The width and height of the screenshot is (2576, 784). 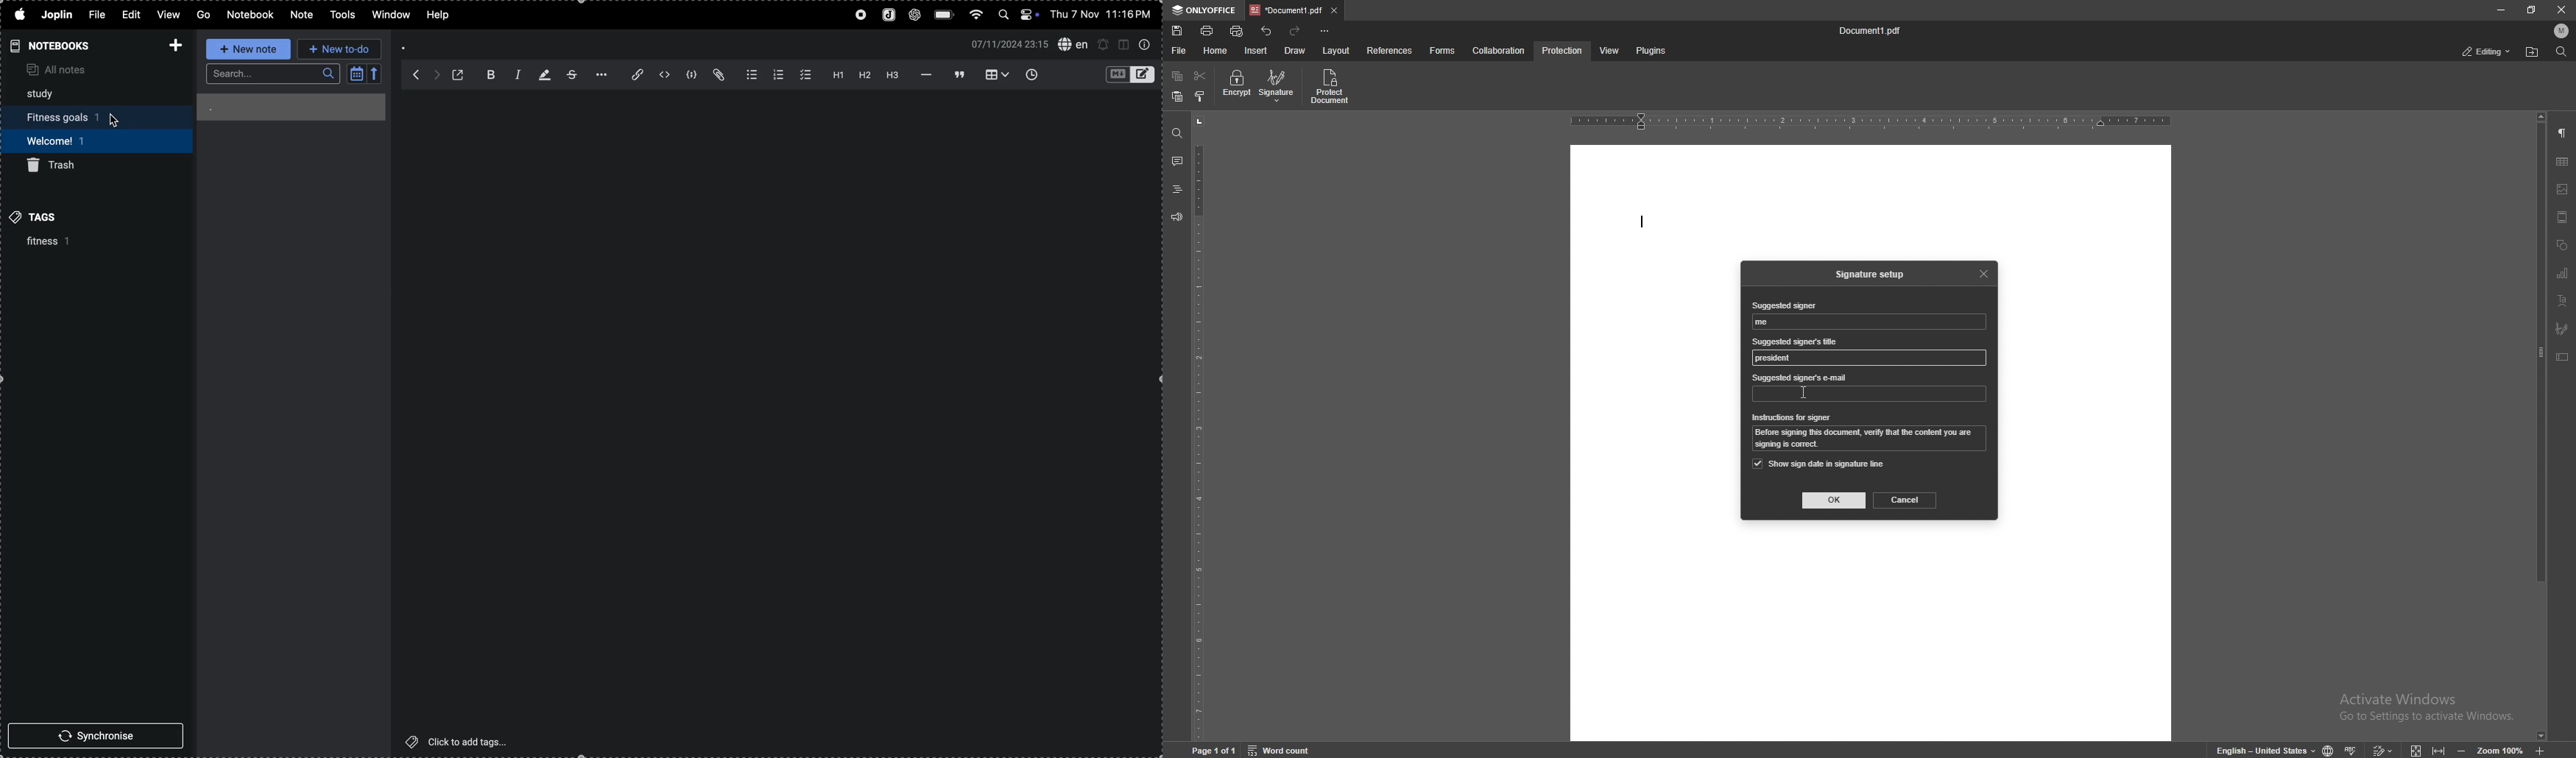 I want to click on suggested signer's title, so click(x=1796, y=341).